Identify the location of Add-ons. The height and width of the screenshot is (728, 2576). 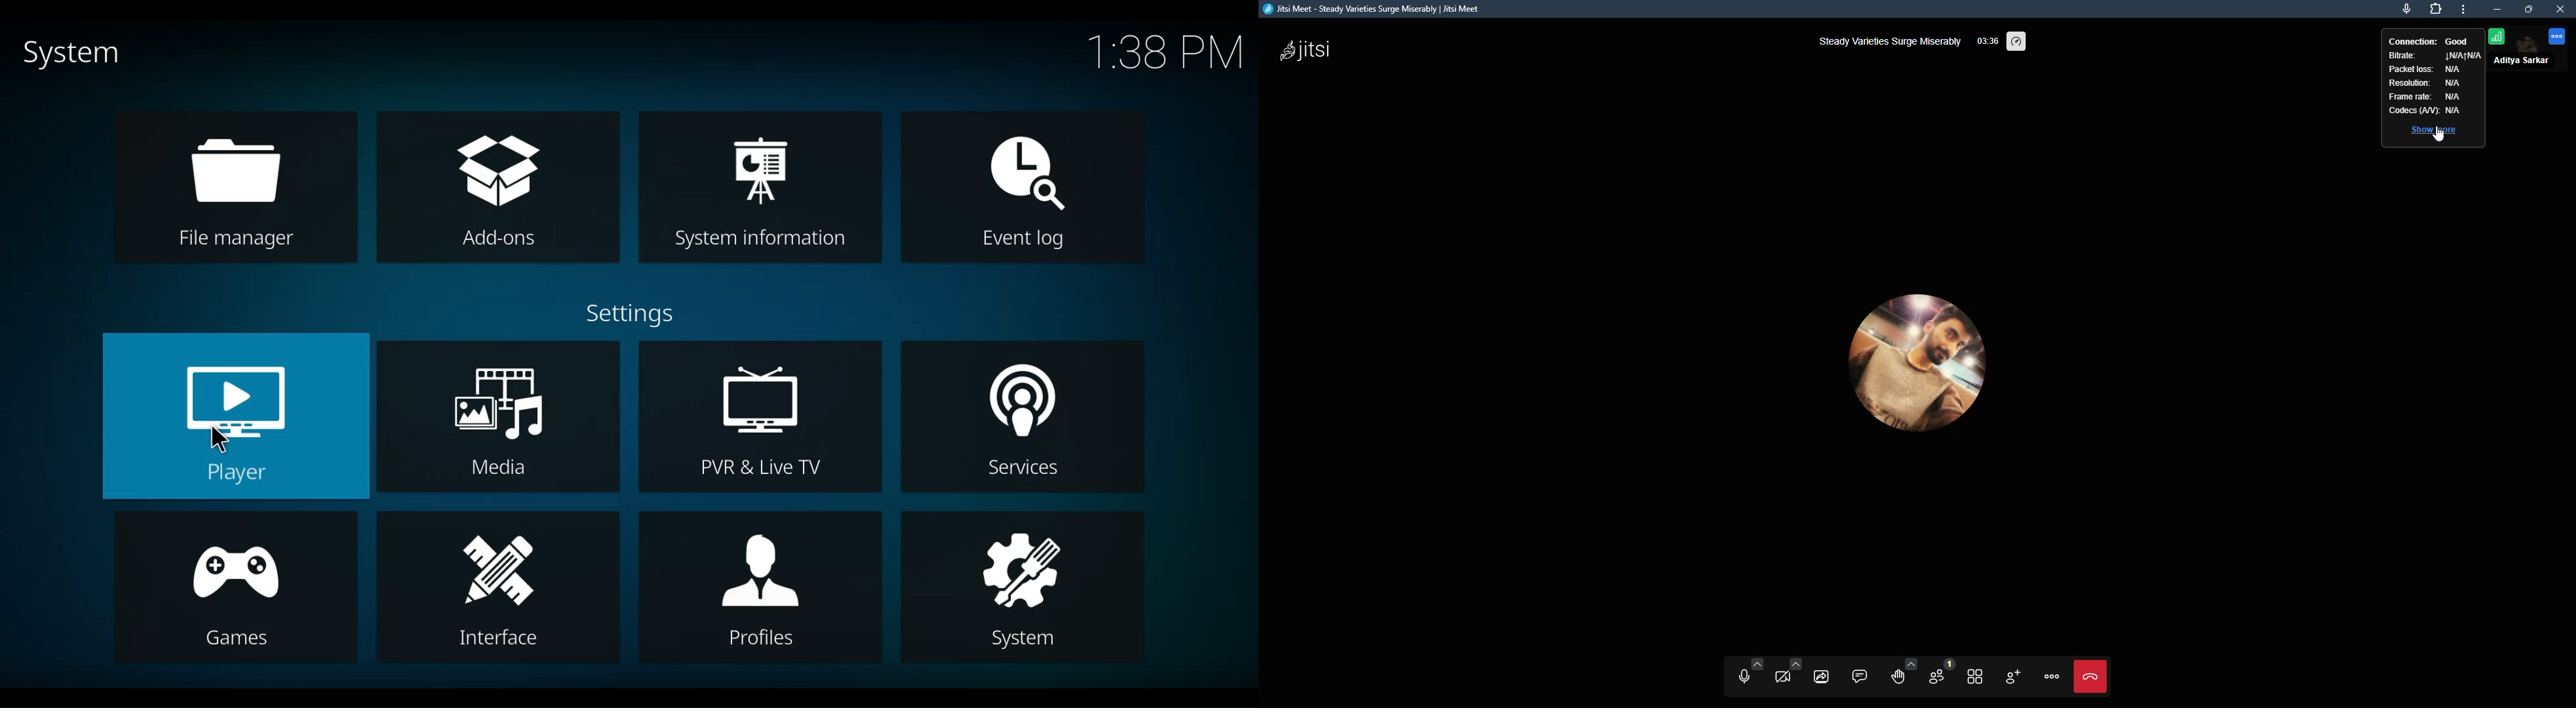
(496, 185).